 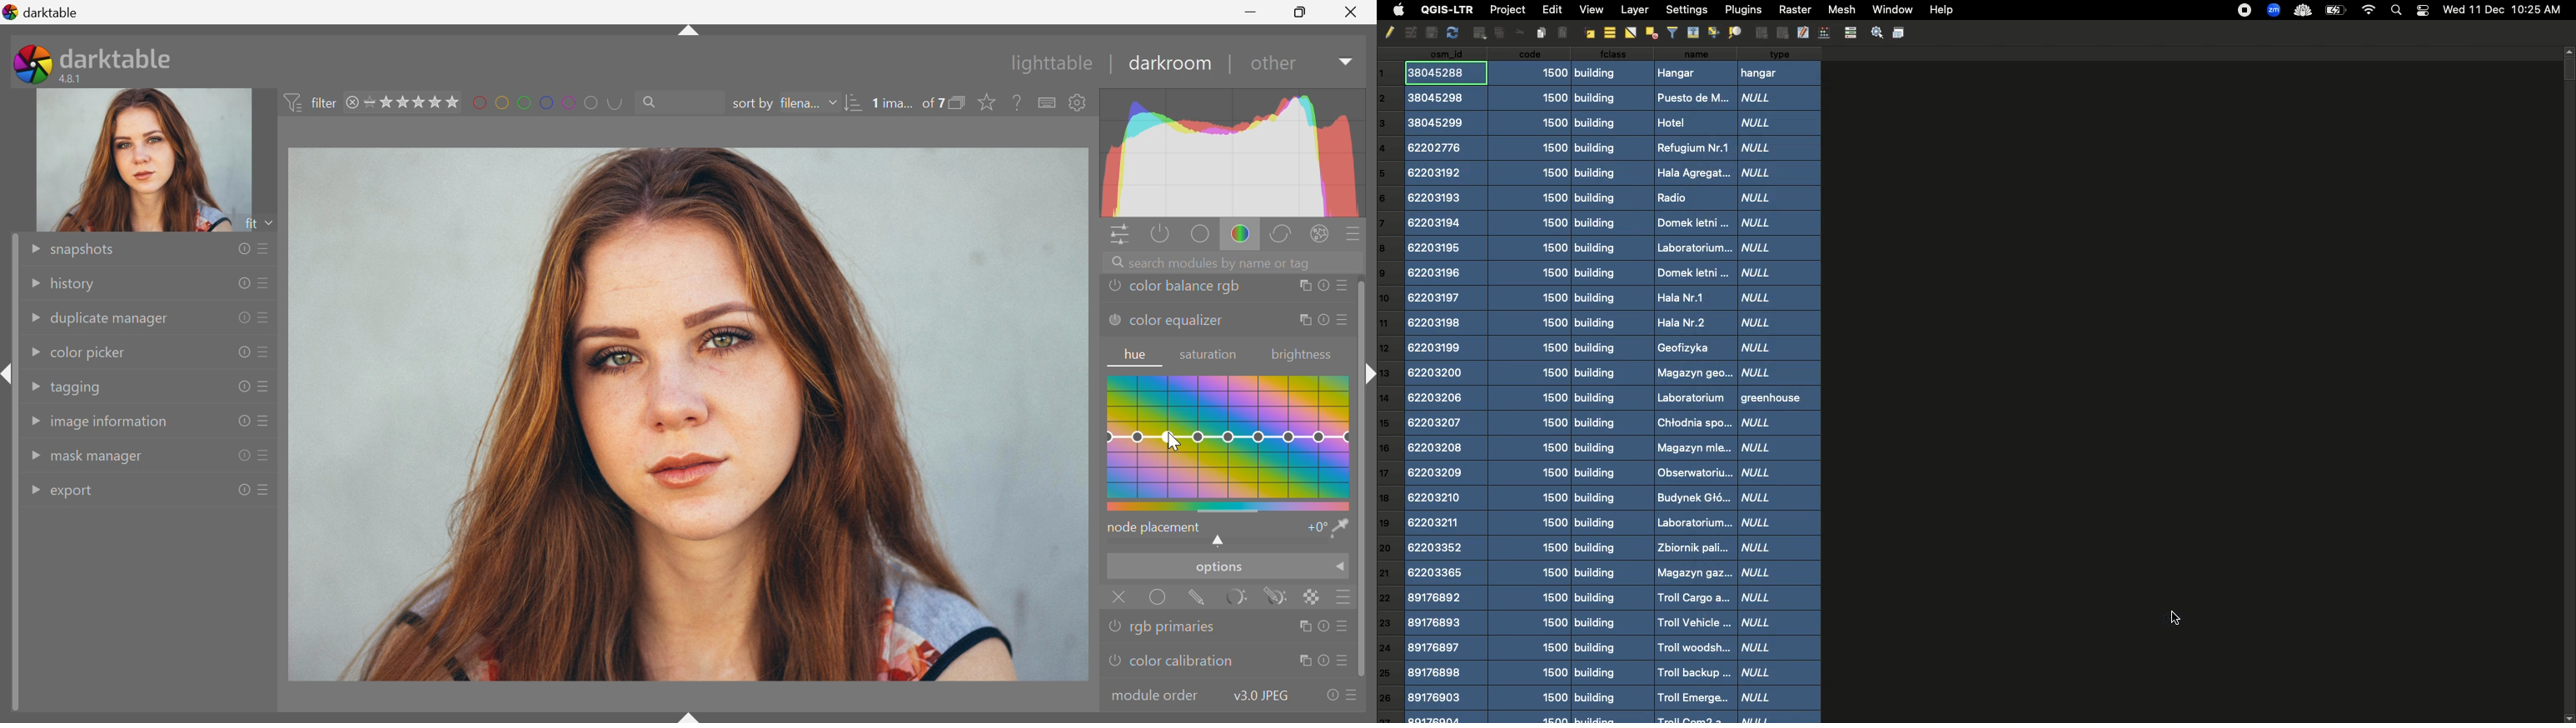 What do you see at coordinates (1178, 628) in the screenshot?
I see `rgb primaries` at bounding box center [1178, 628].